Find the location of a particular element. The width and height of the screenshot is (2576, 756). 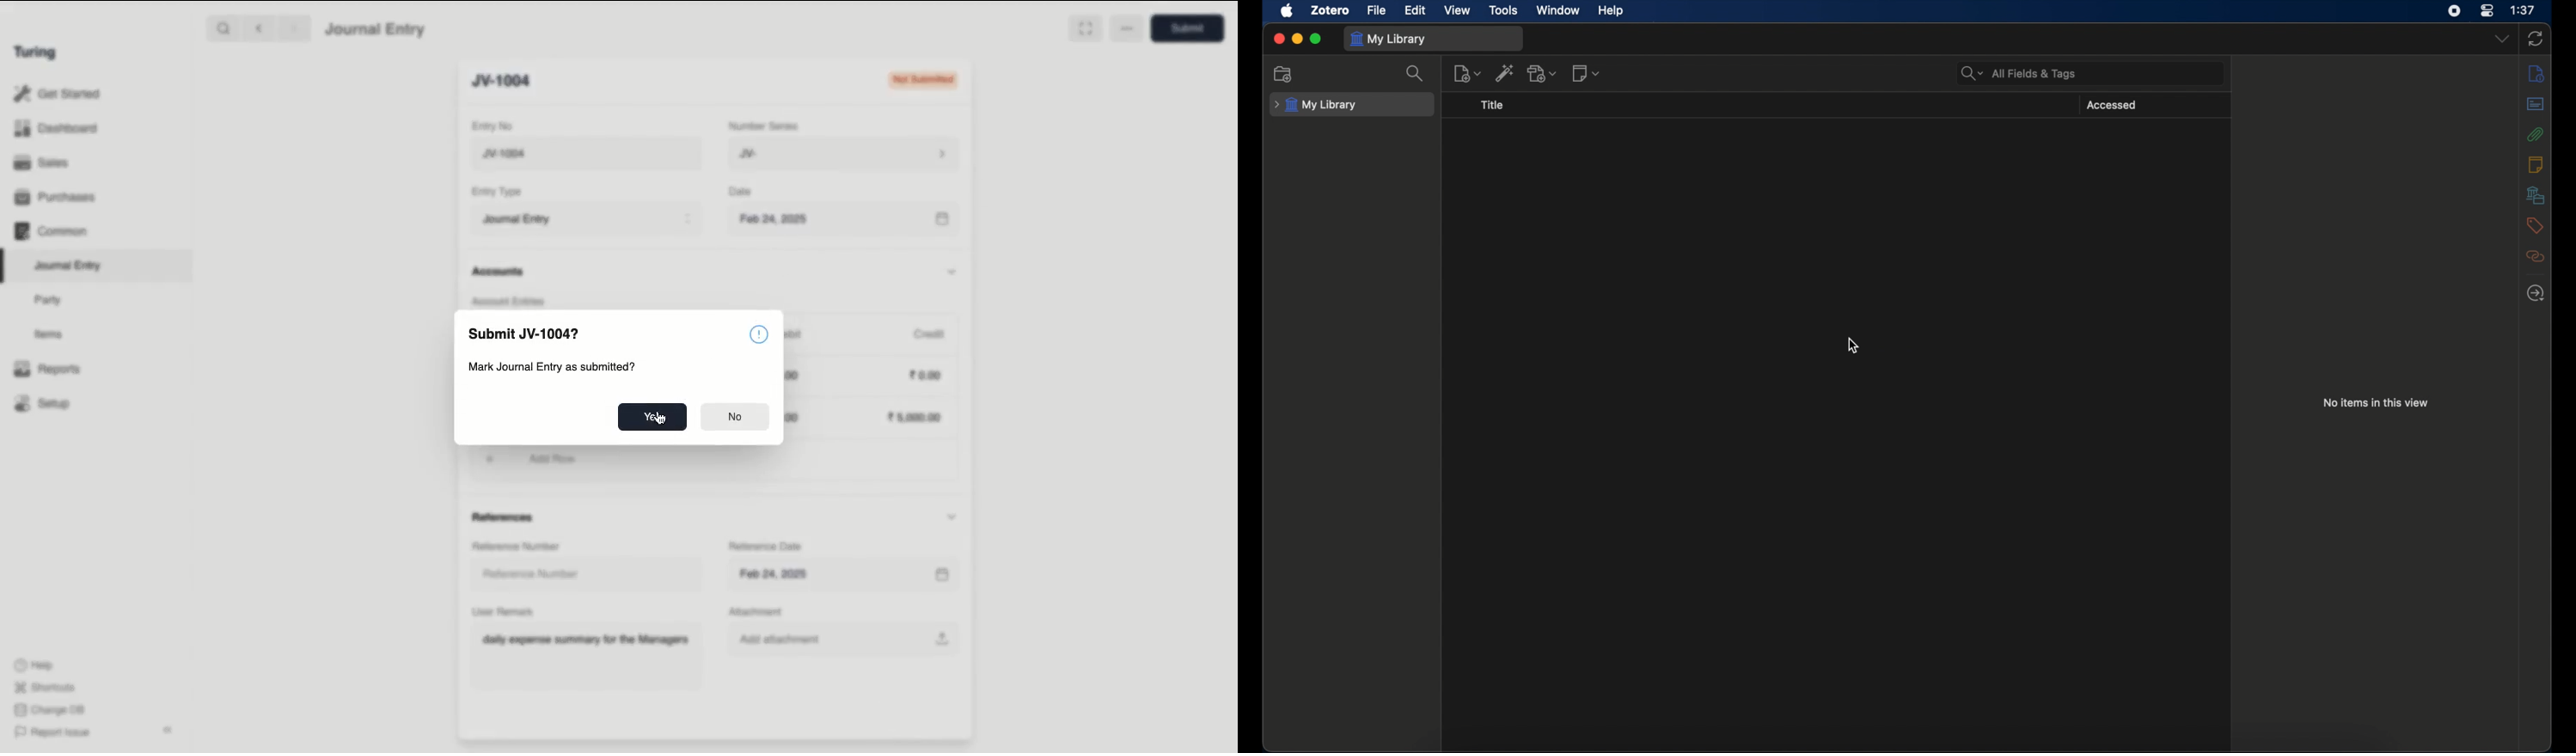

Search is located at coordinates (223, 28).